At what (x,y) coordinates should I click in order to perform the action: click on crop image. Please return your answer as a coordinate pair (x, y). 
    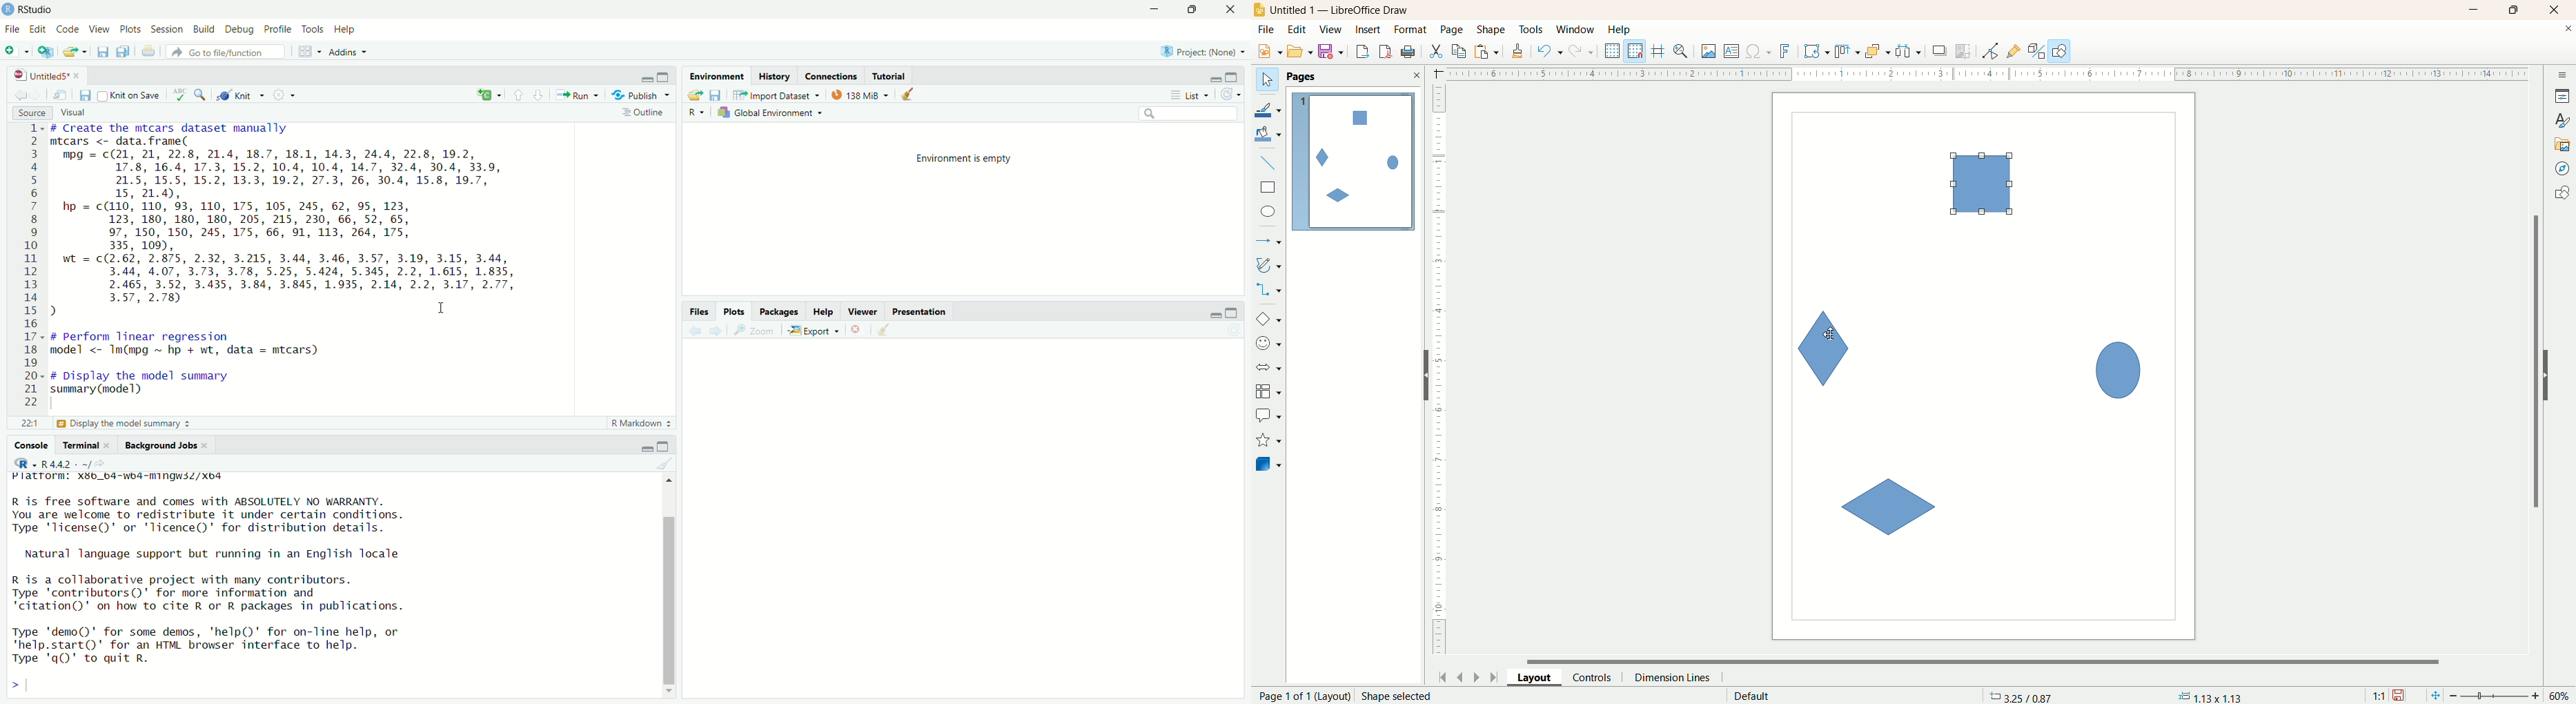
    Looking at the image, I should click on (1964, 51).